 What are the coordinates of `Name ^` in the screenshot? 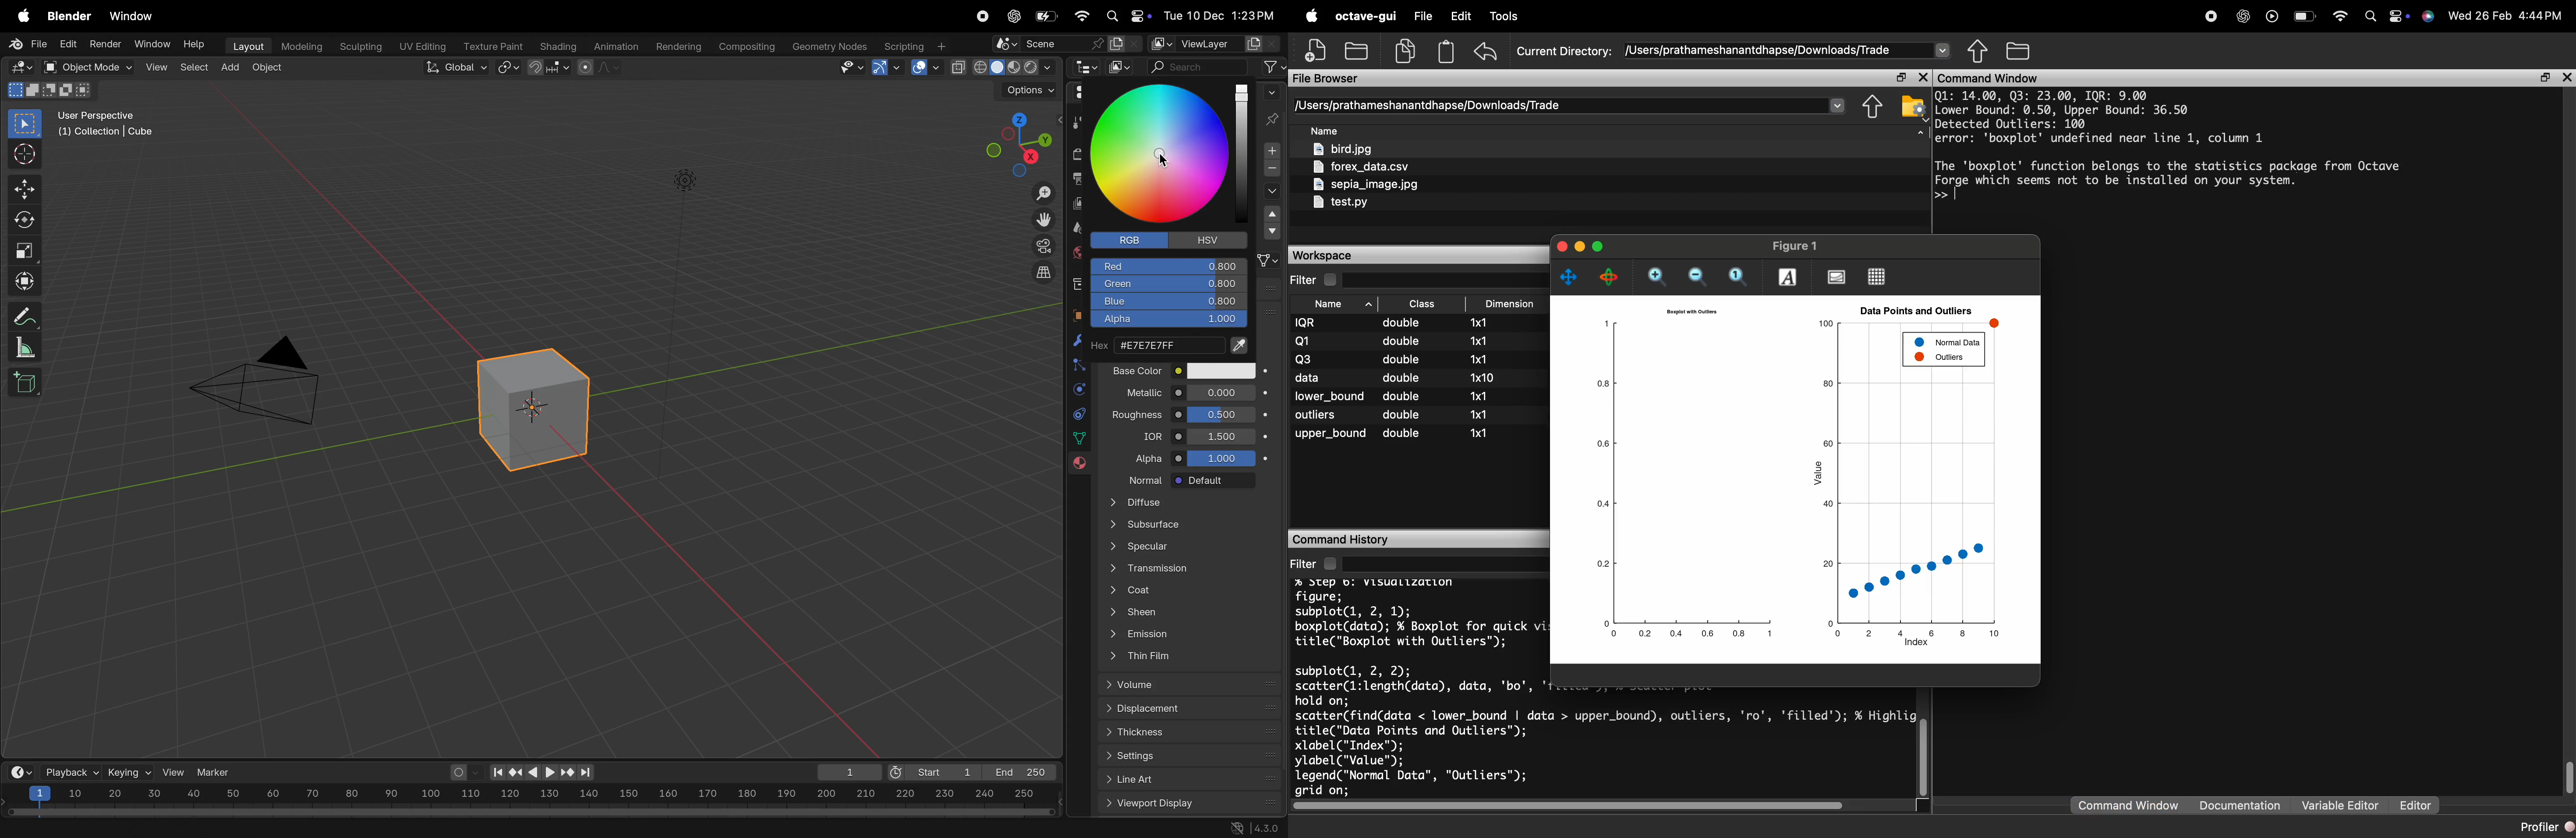 It's located at (1343, 304).